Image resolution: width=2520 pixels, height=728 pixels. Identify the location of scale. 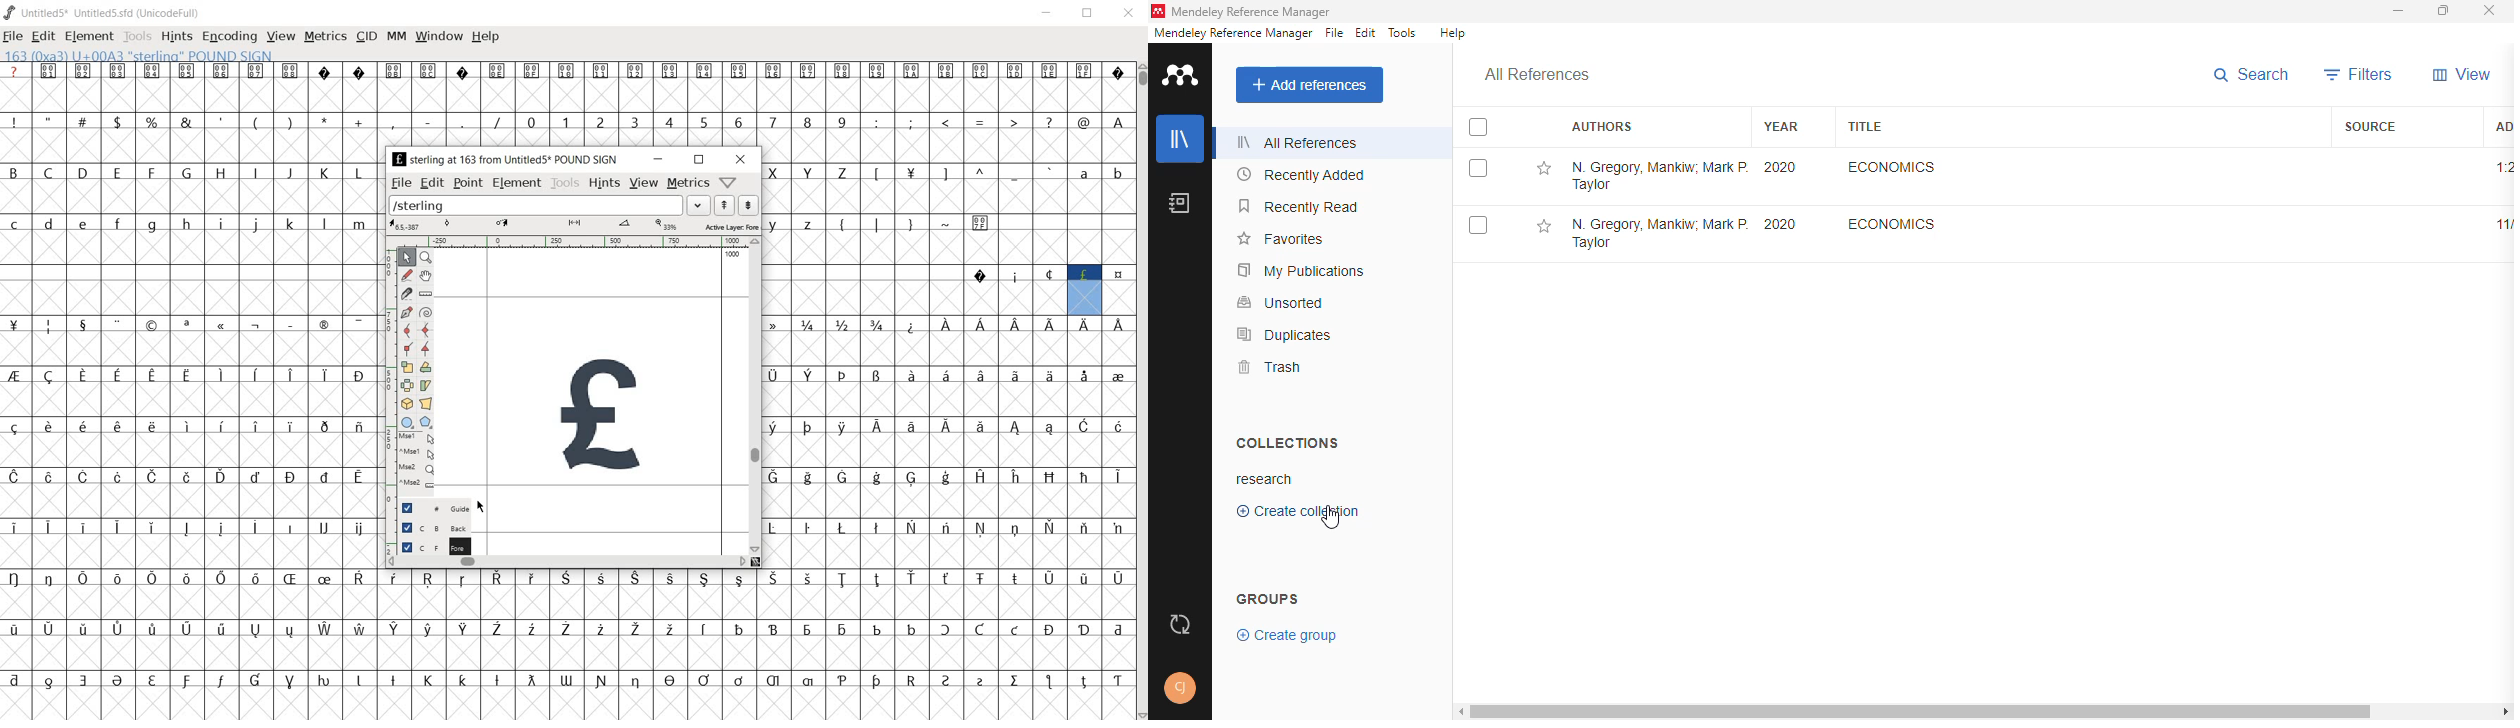
(410, 367).